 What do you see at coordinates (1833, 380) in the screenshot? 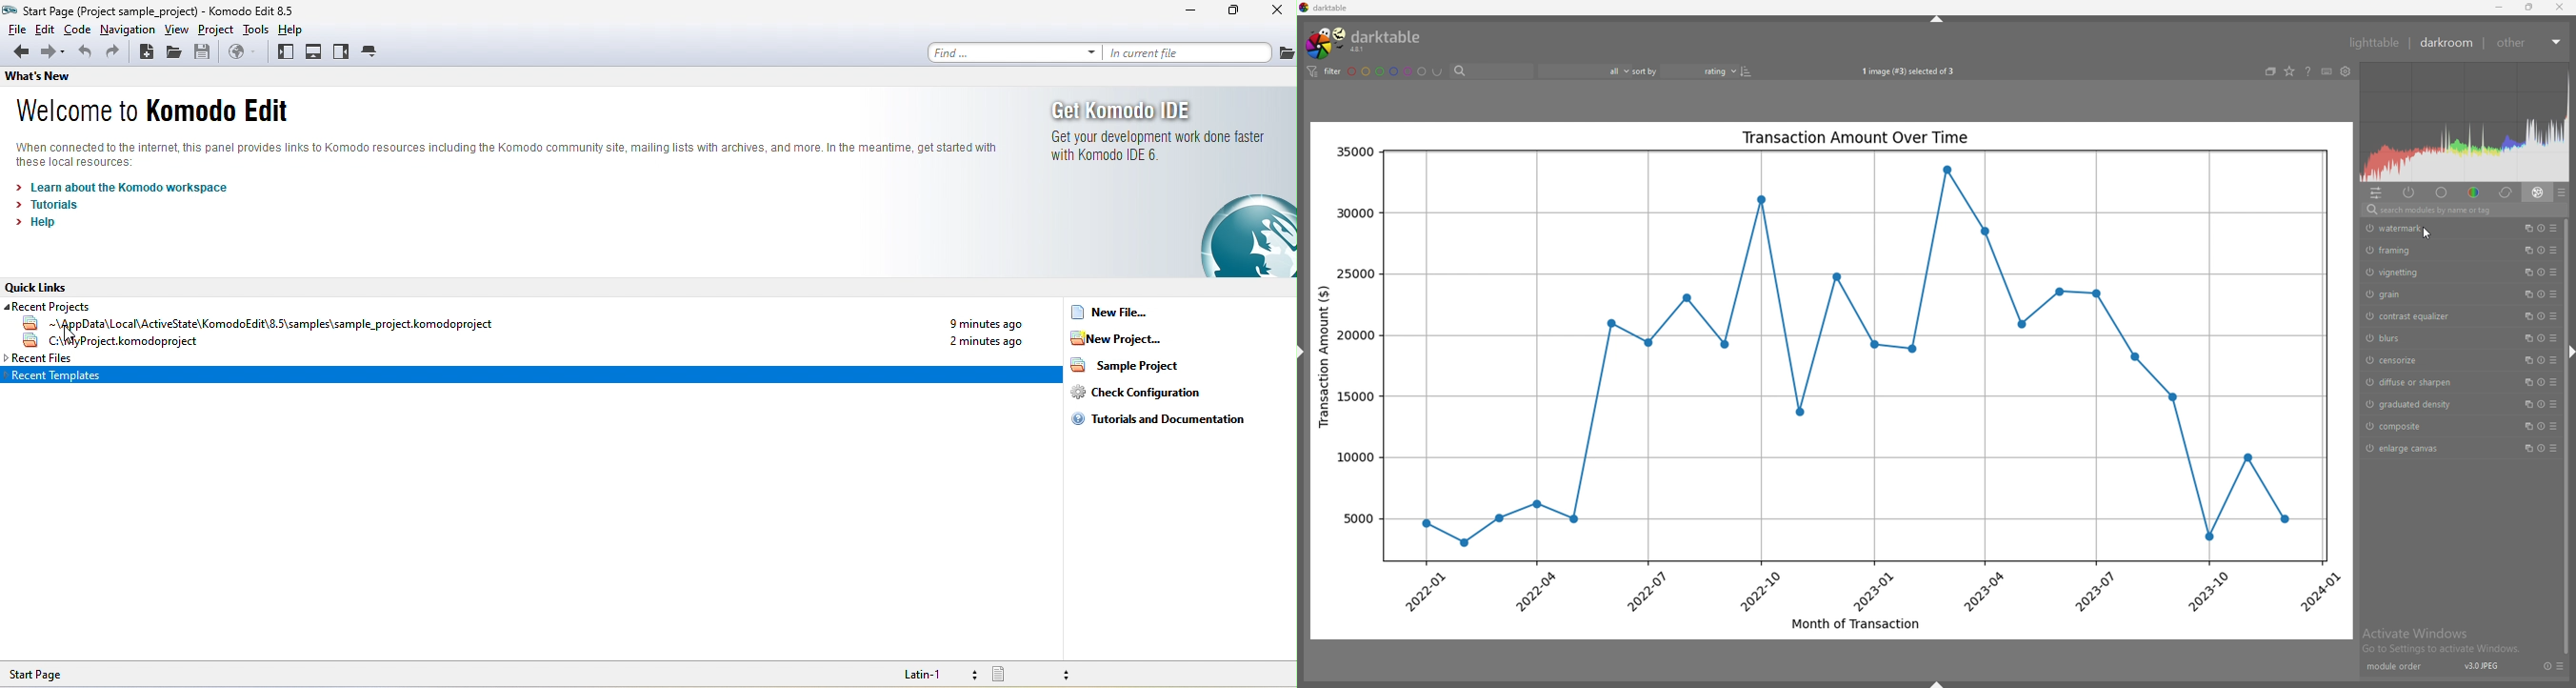
I see `photo` at bounding box center [1833, 380].